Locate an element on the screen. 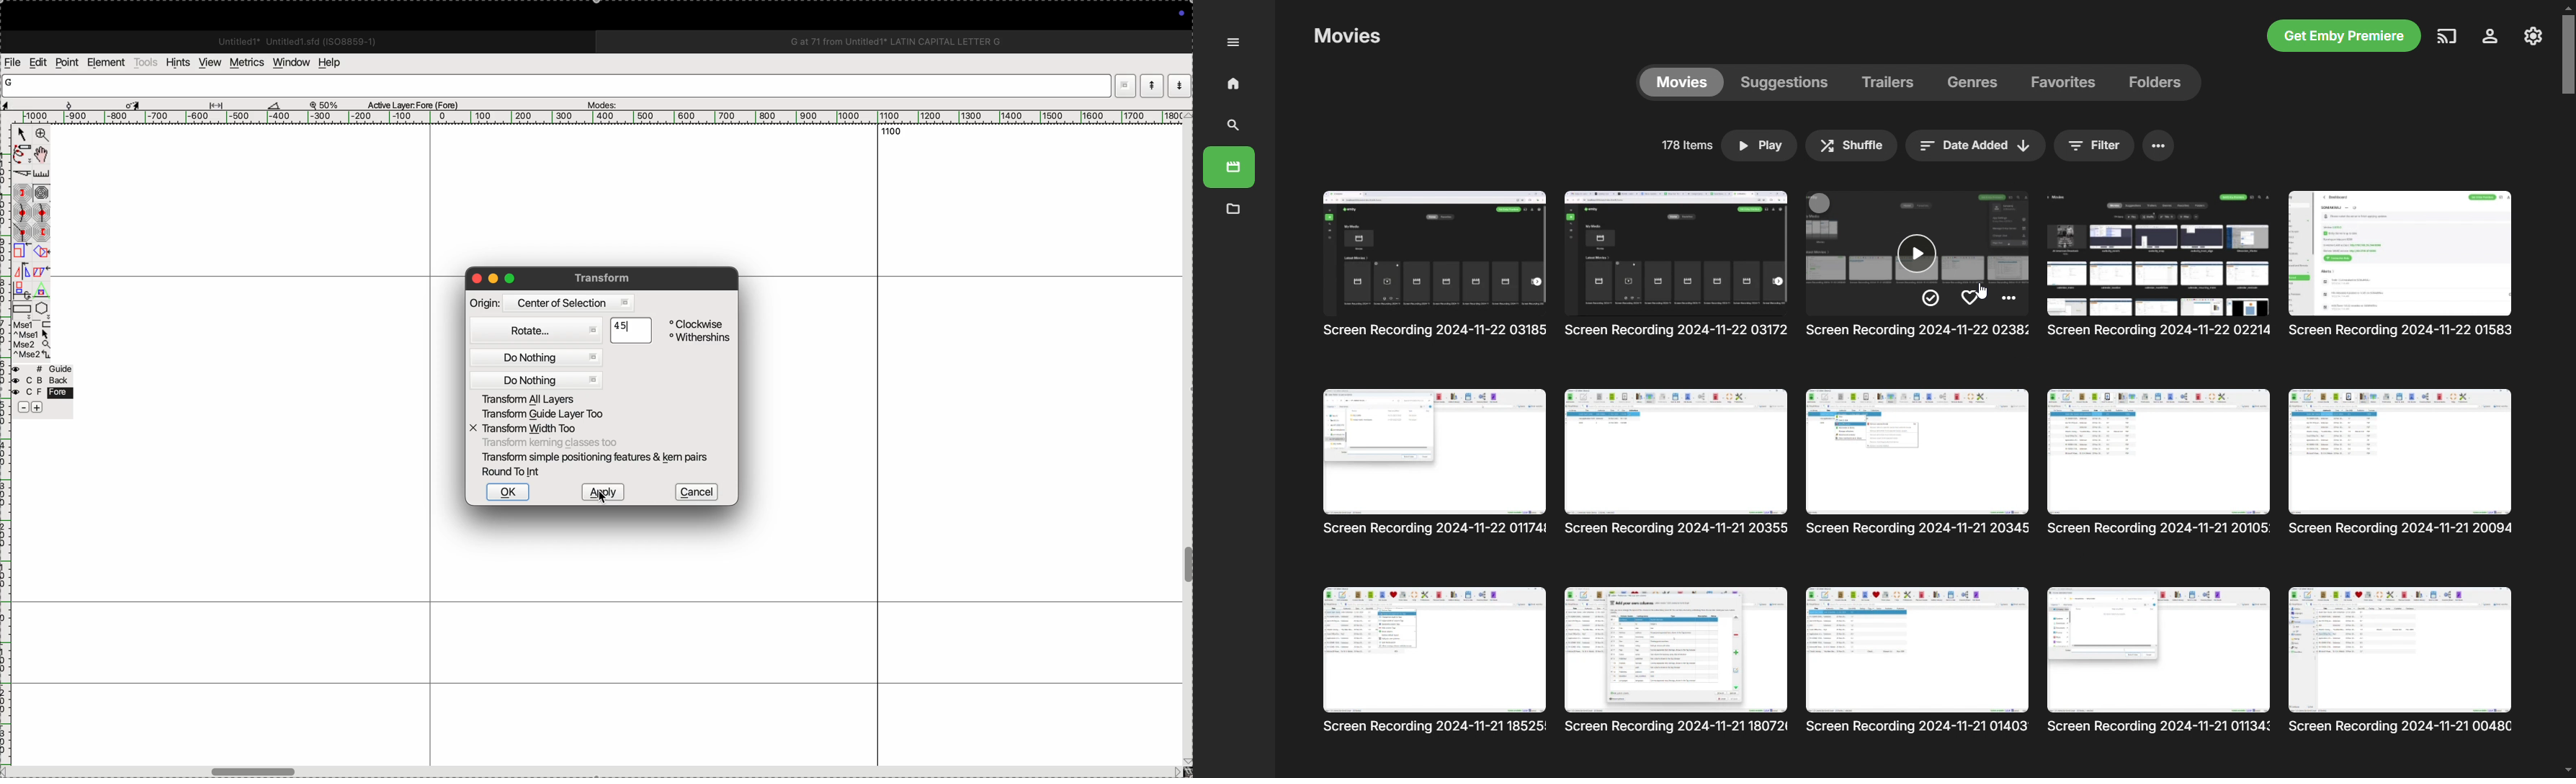   is located at coordinates (1676, 463).